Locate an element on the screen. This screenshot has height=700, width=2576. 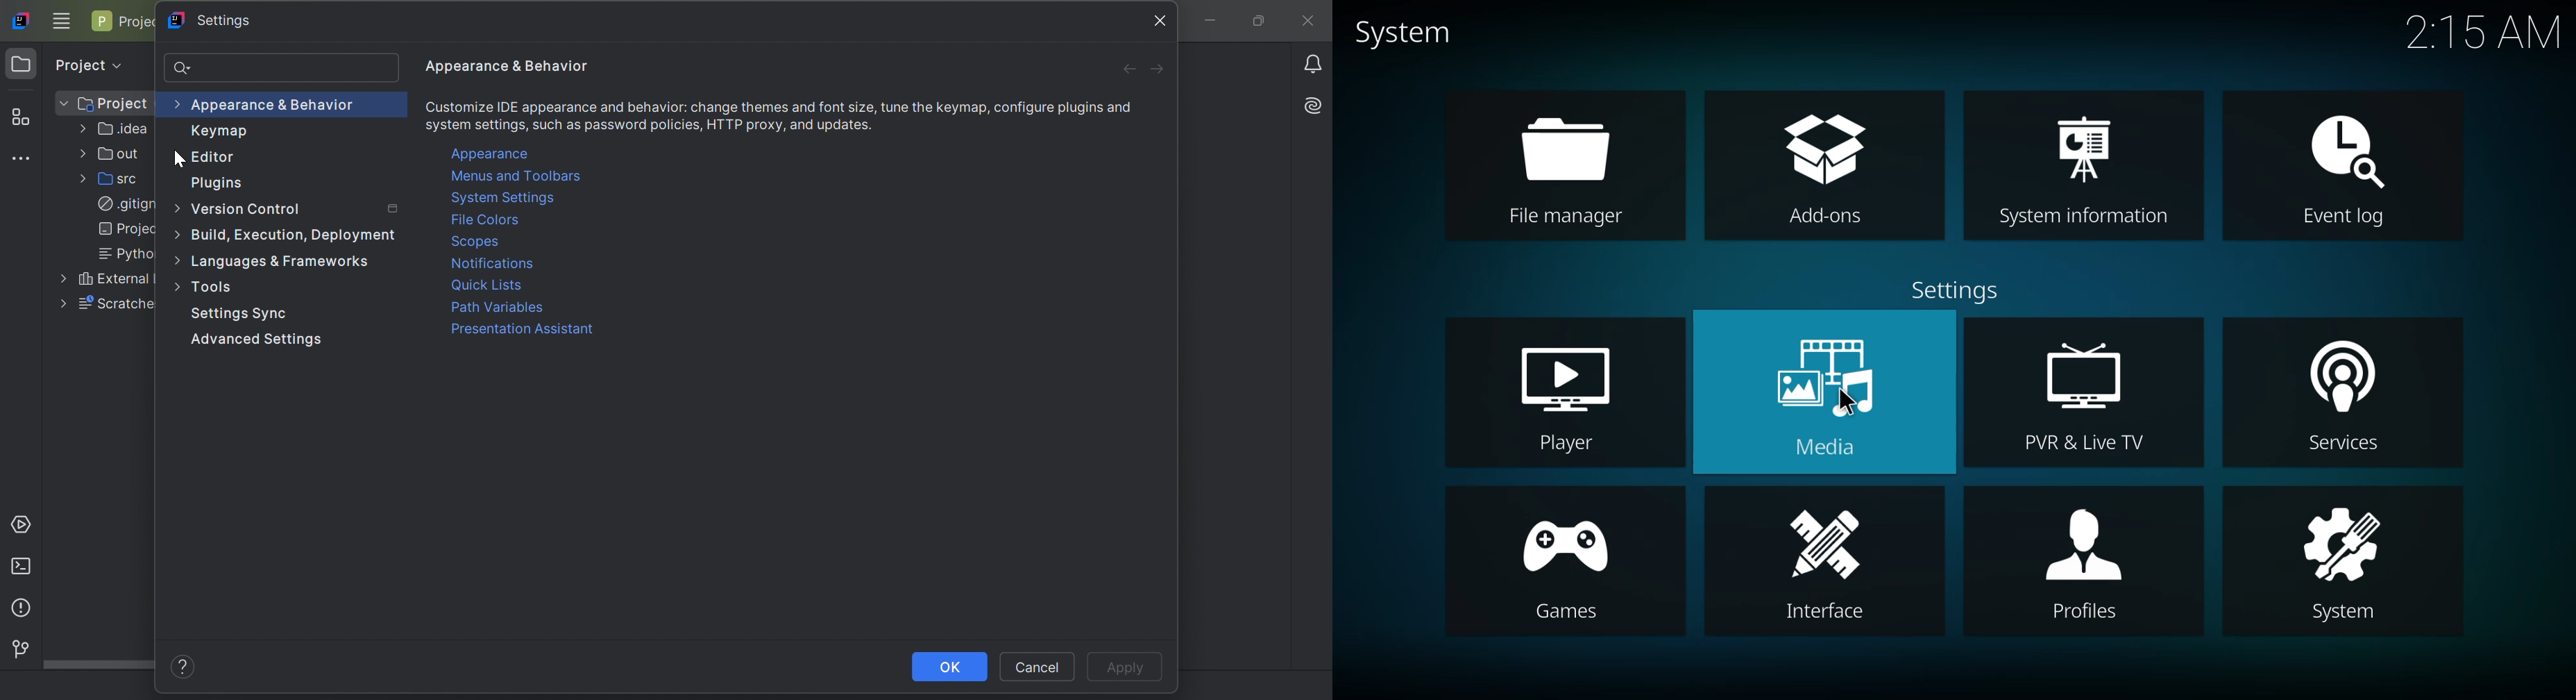
Appearance bar is located at coordinates (267, 106).